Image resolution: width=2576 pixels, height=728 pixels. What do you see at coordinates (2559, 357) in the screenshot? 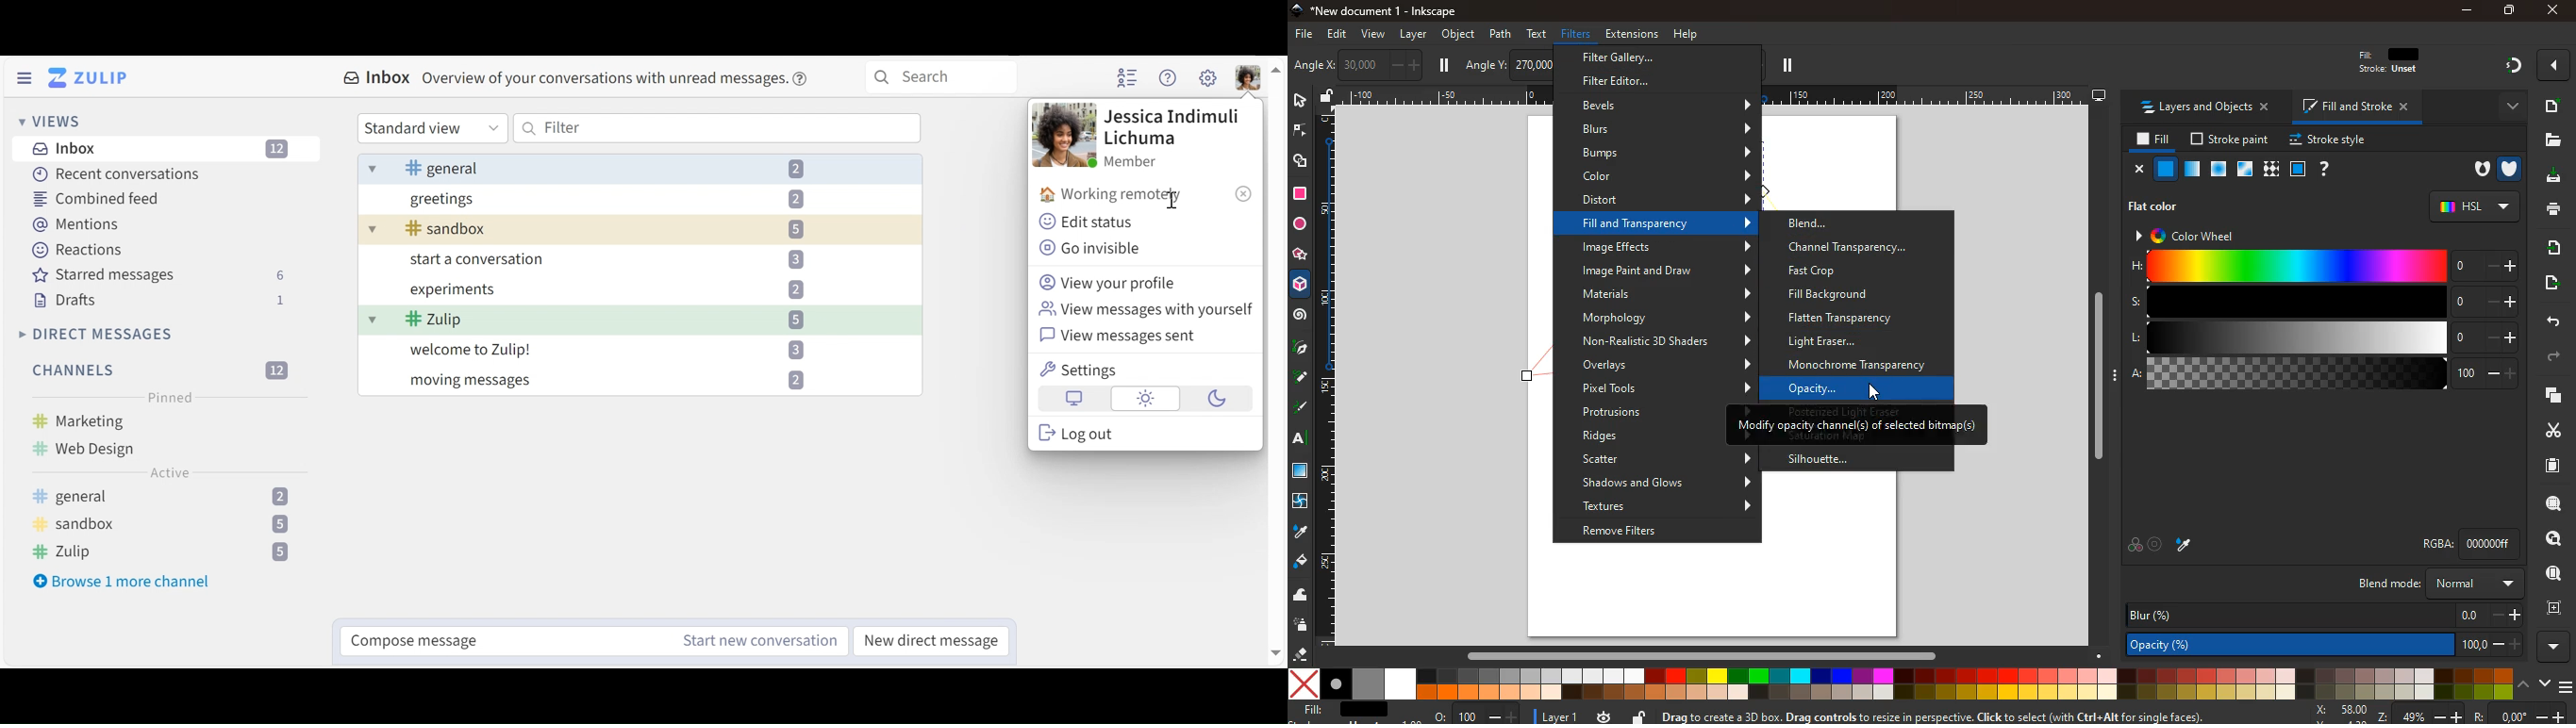
I see `forward` at bounding box center [2559, 357].